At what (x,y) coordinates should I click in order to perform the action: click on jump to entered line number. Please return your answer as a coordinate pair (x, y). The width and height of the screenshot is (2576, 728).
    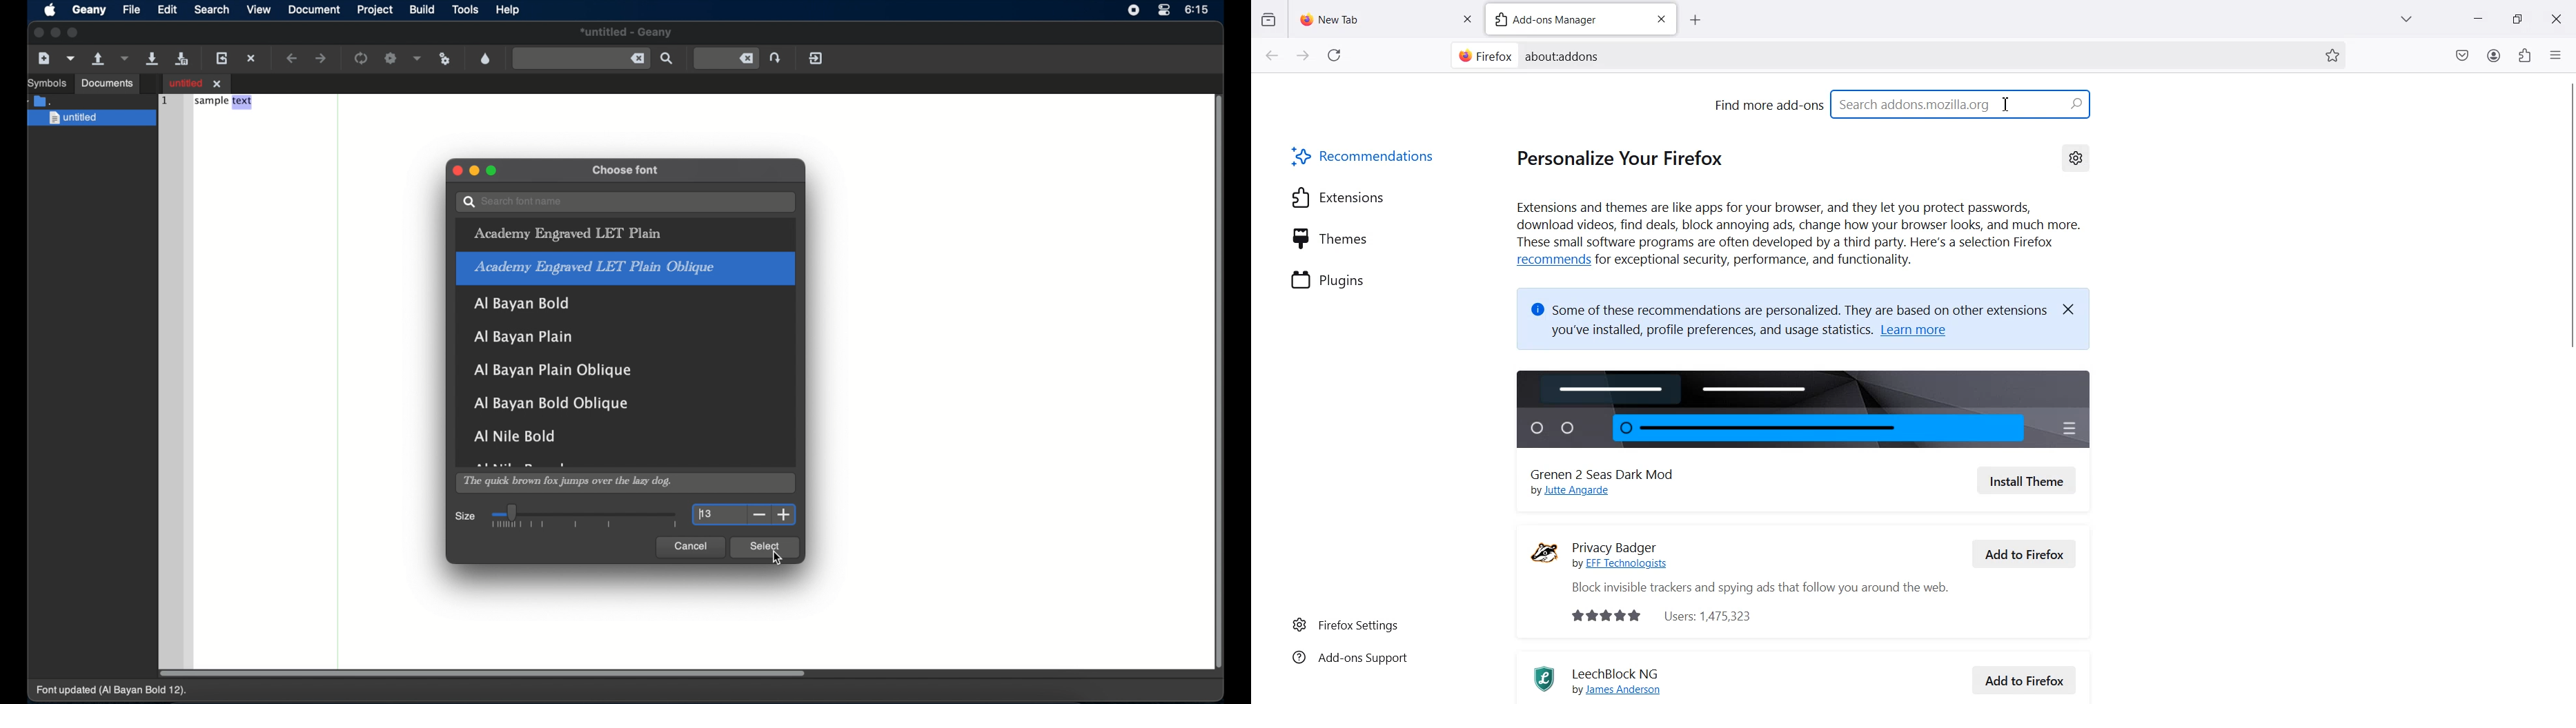
    Looking at the image, I should click on (778, 57).